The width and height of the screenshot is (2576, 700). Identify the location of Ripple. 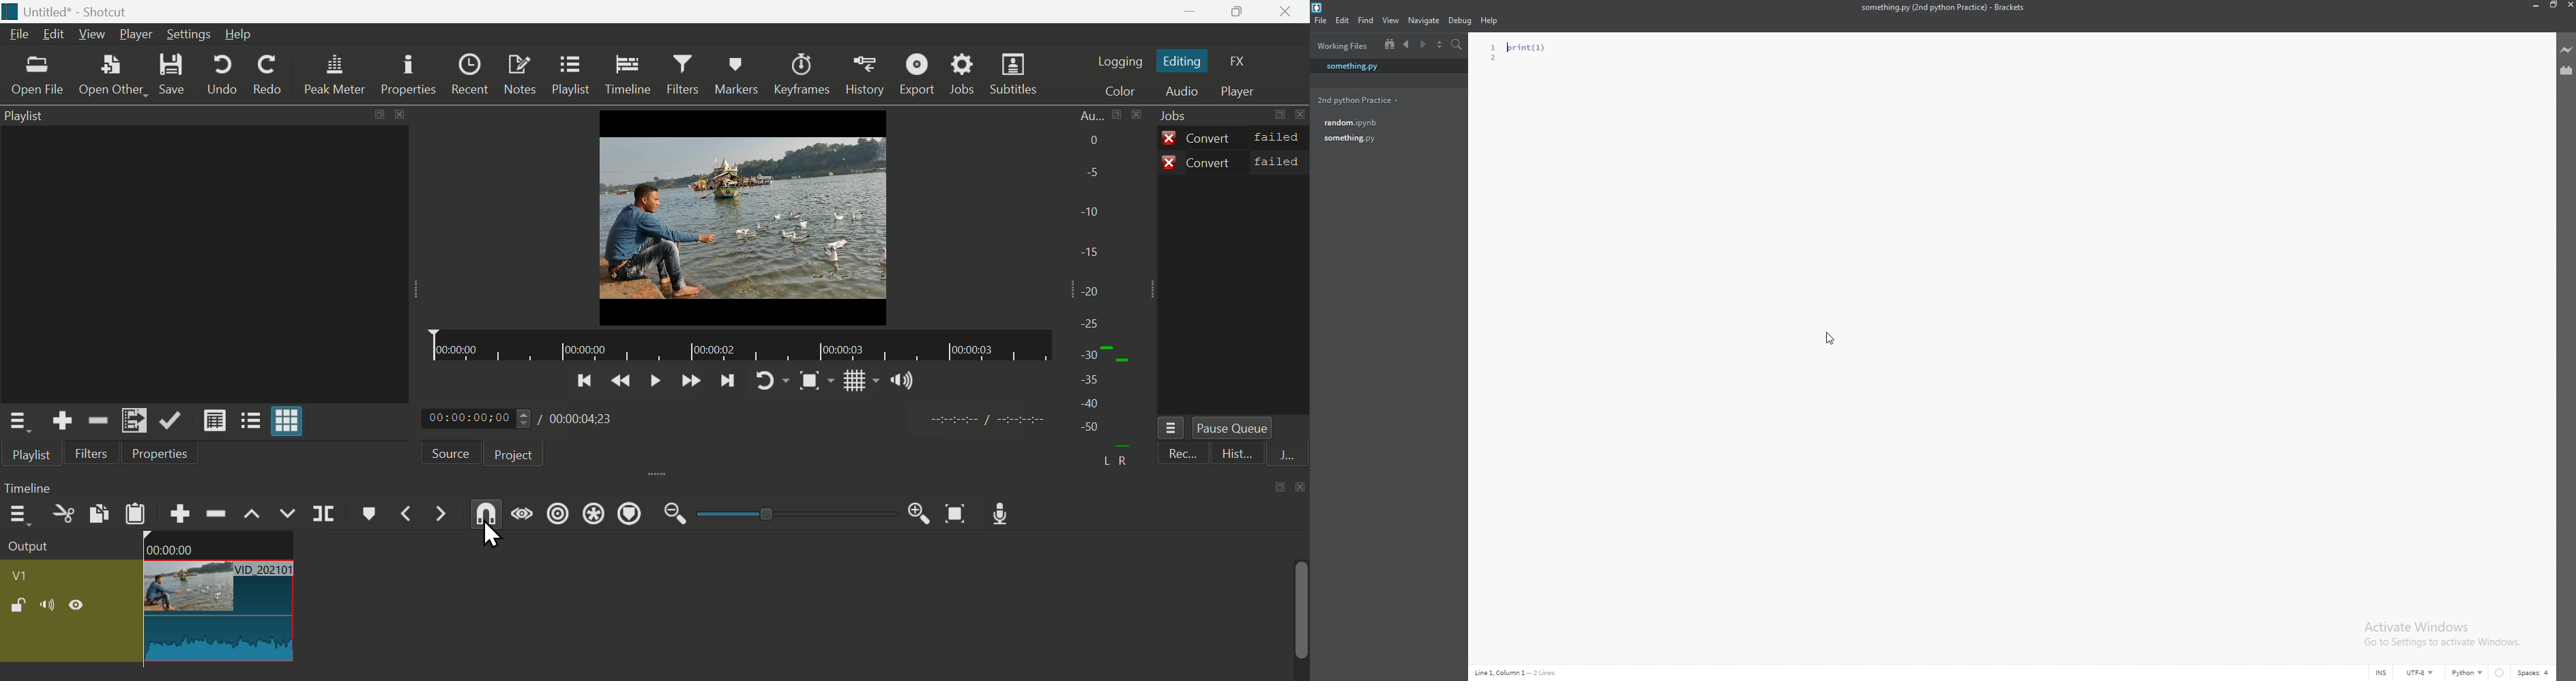
(216, 514).